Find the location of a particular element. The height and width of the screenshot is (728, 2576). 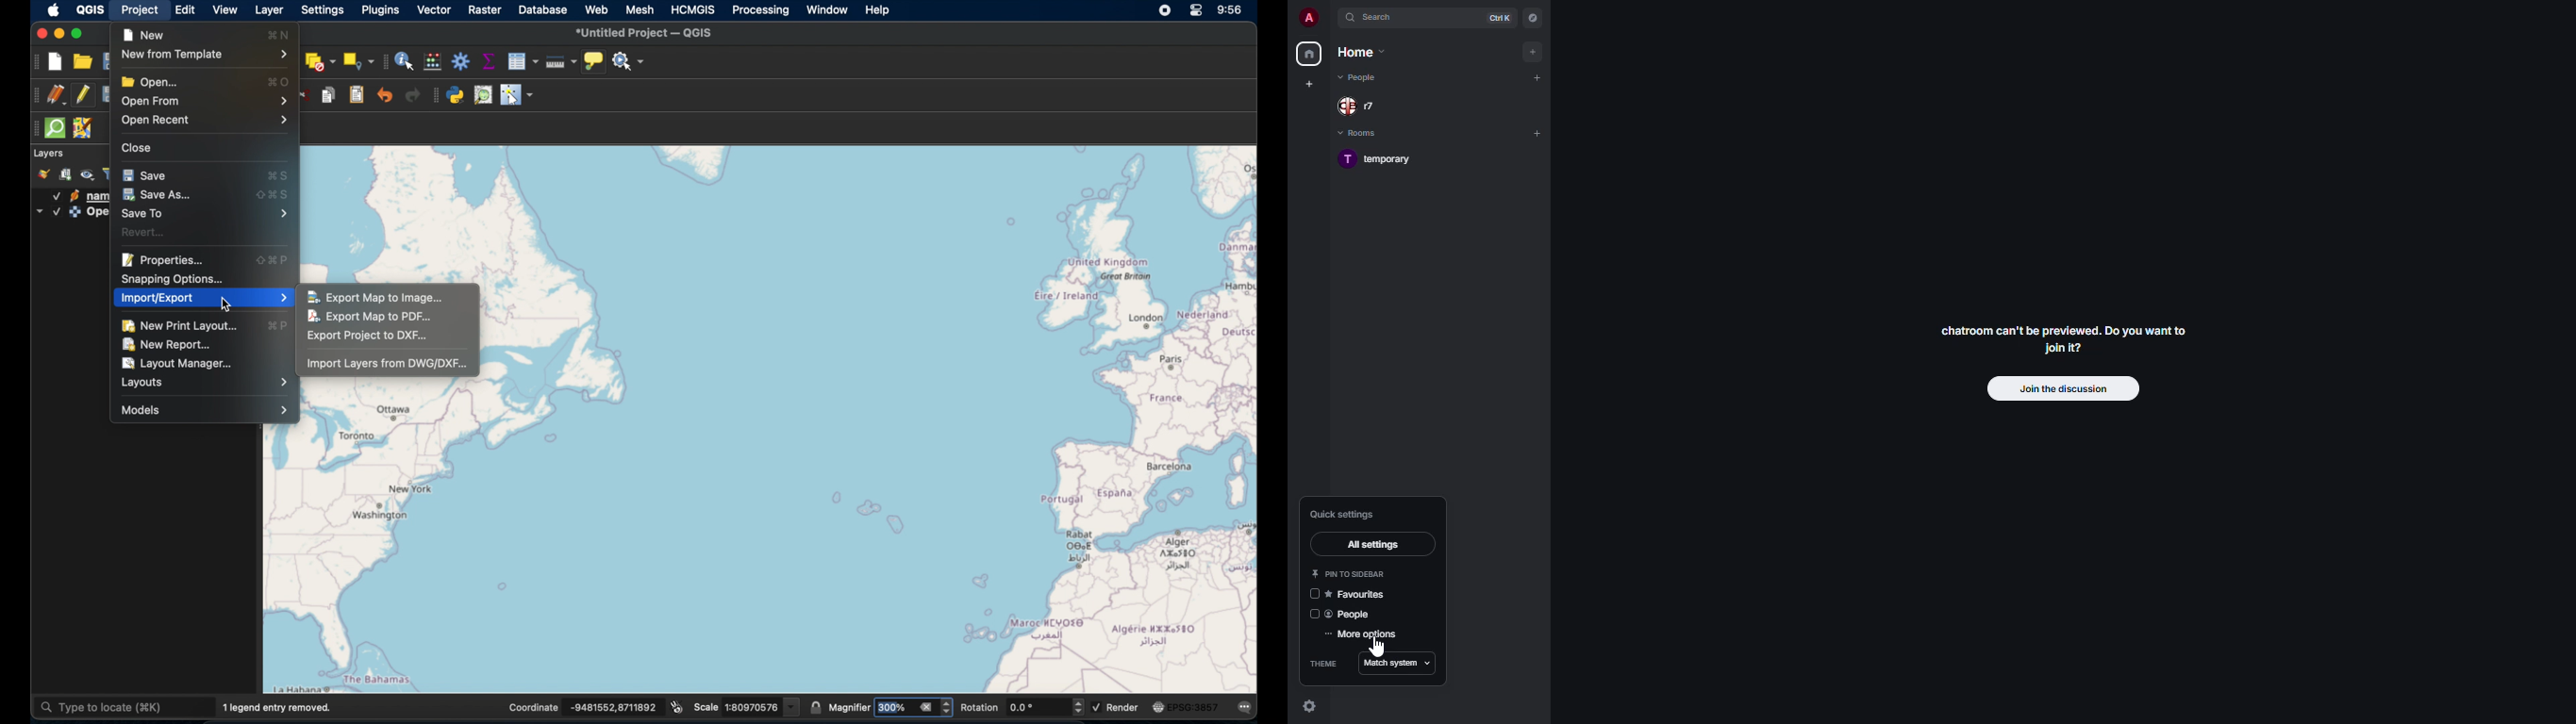

screen recorder icon is located at coordinates (1164, 11).